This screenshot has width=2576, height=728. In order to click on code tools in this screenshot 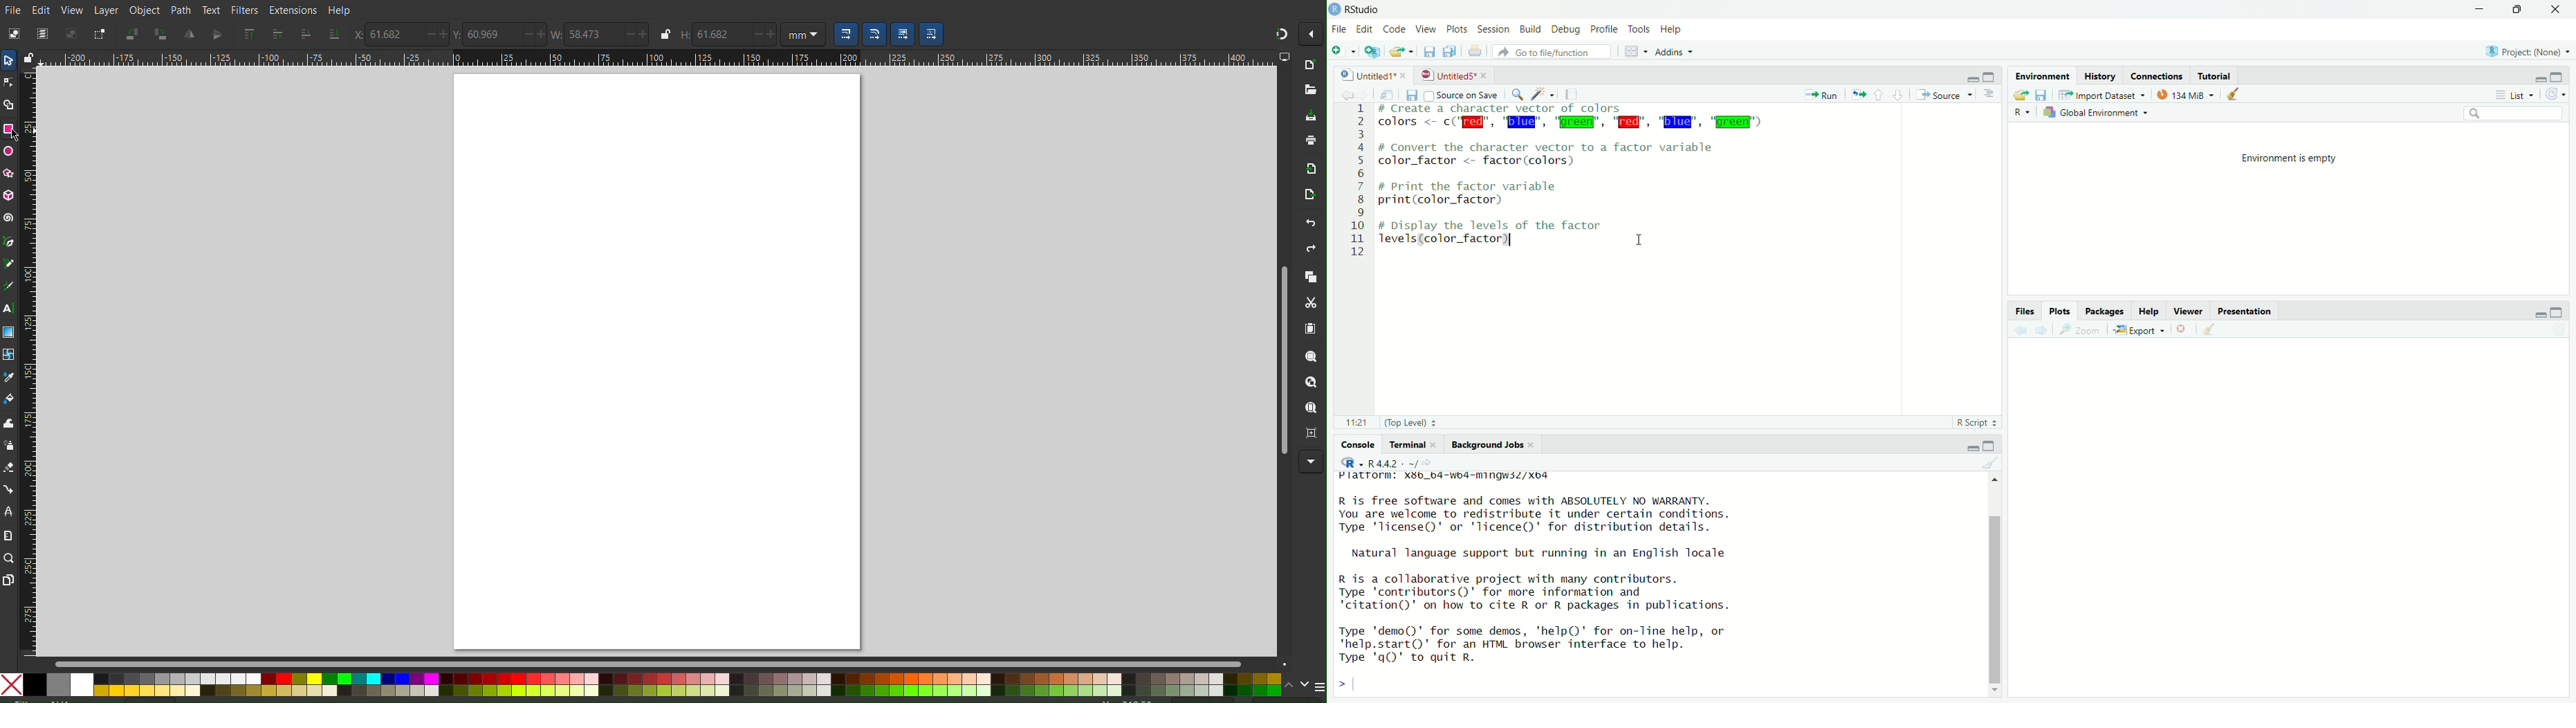, I will do `click(1543, 94)`.